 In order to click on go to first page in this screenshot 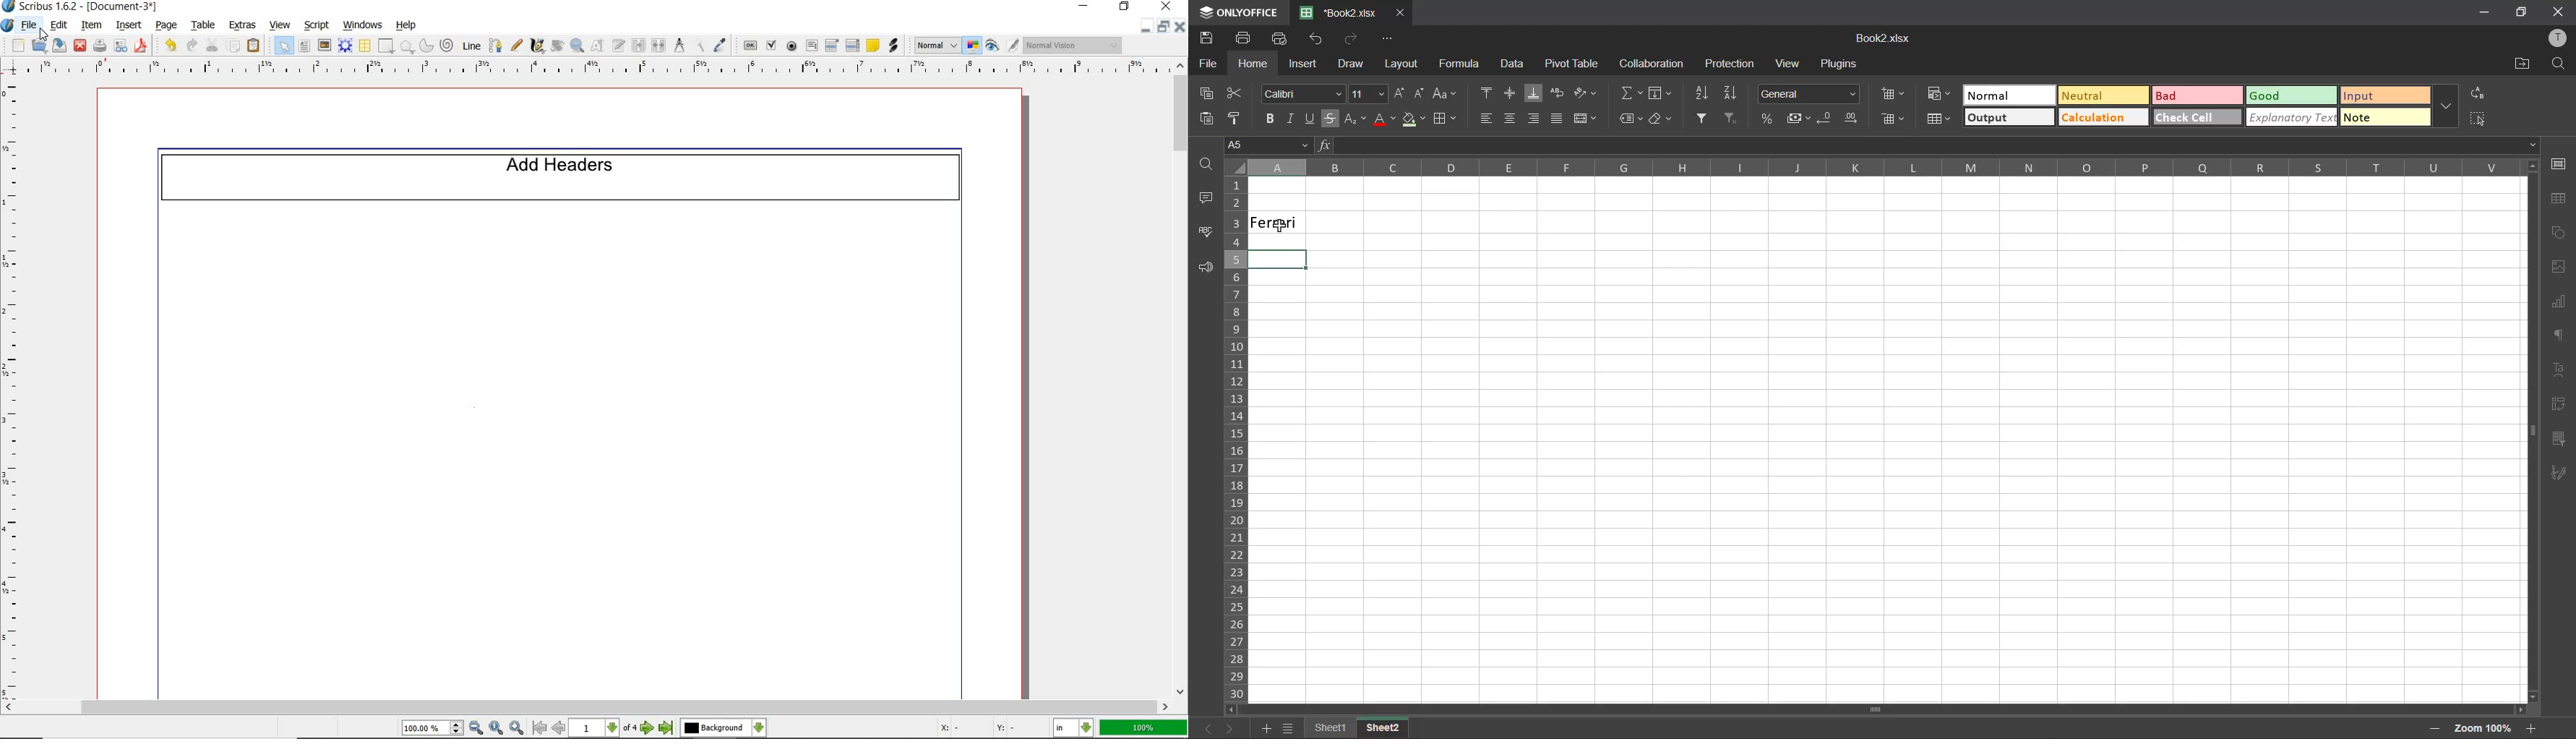, I will do `click(540, 728)`.